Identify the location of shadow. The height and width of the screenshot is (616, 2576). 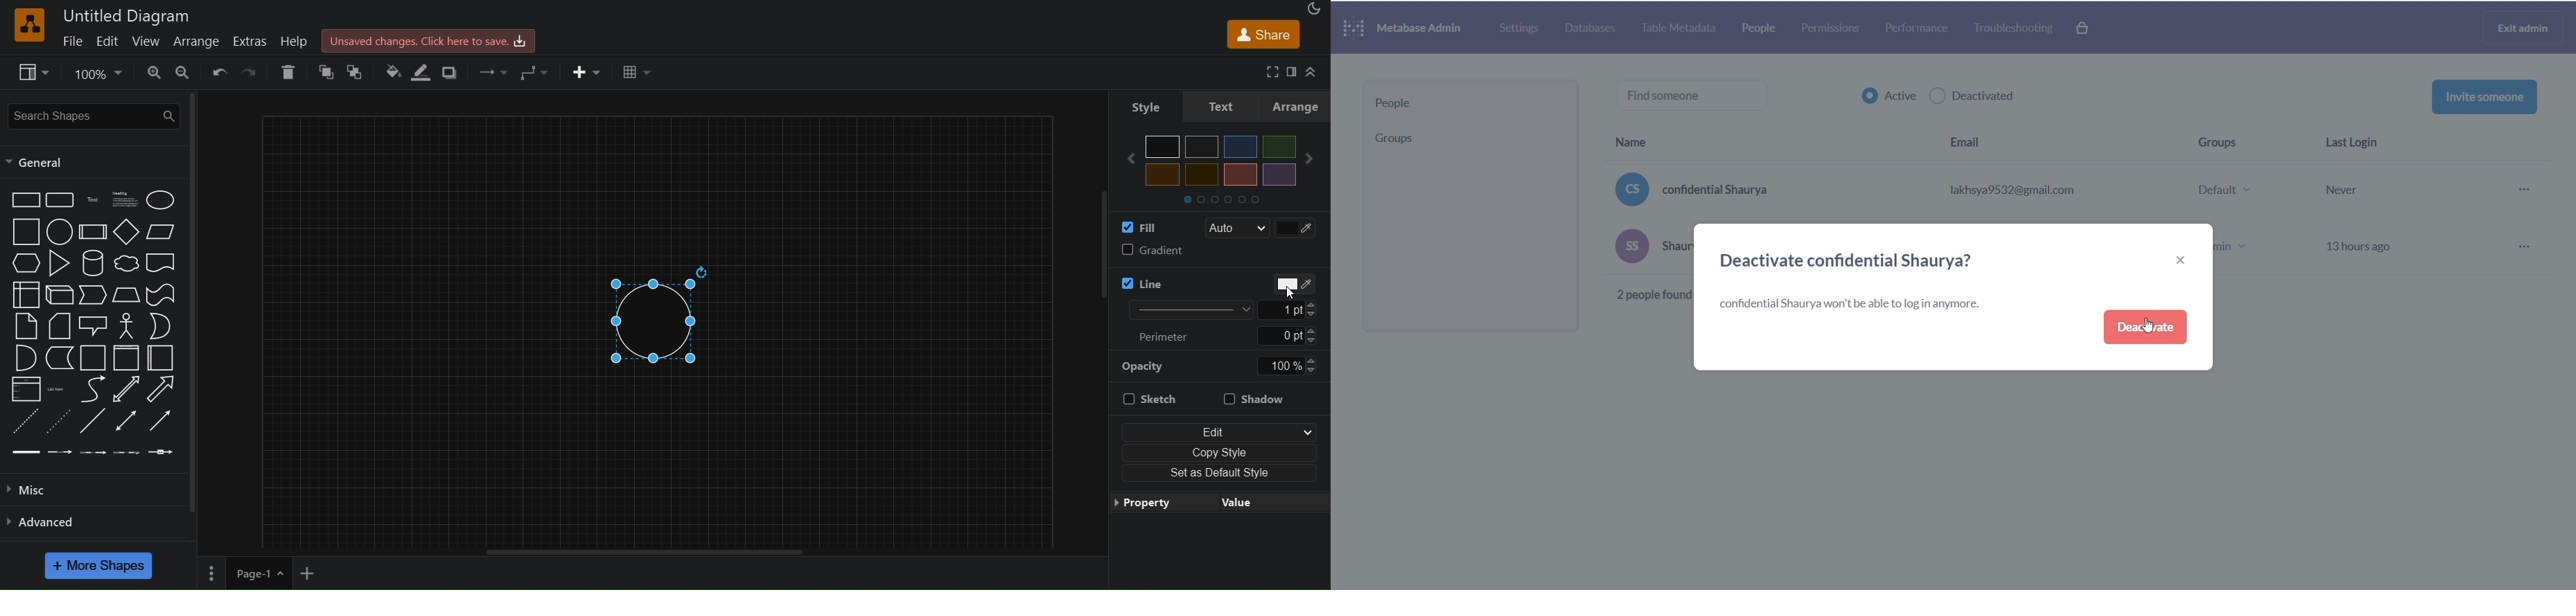
(453, 71).